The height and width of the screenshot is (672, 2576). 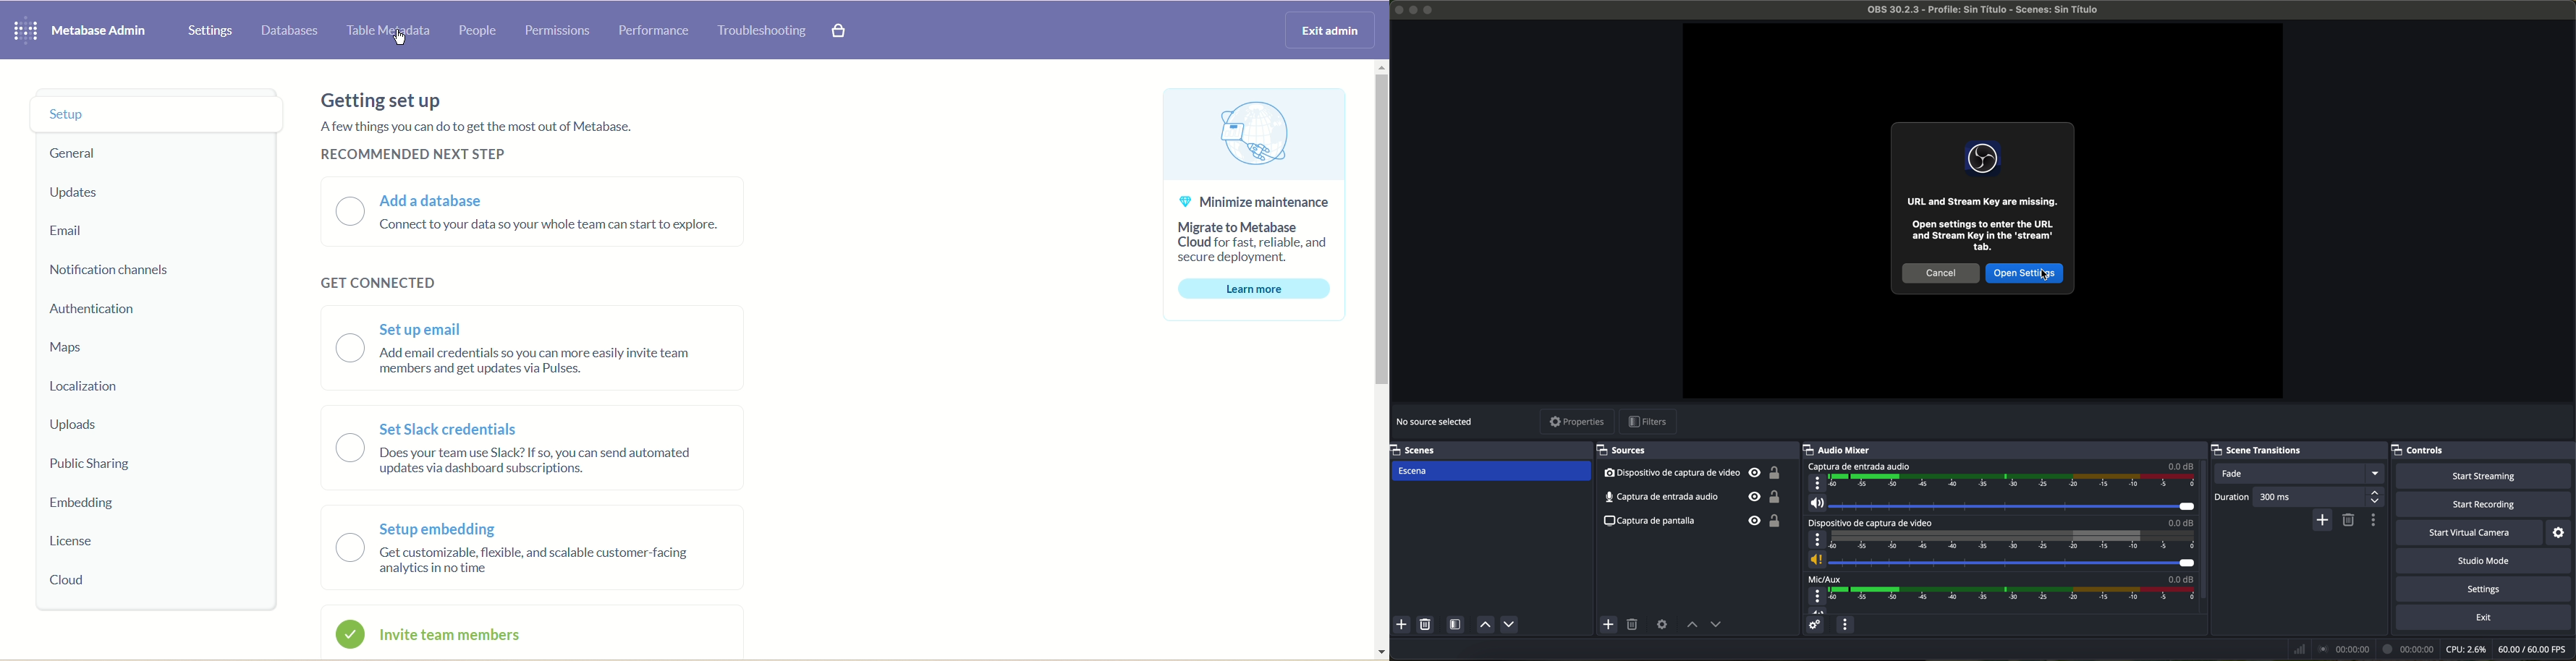 What do you see at coordinates (1999, 544) in the screenshot?
I see `video capture device` at bounding box center [1999, 544].